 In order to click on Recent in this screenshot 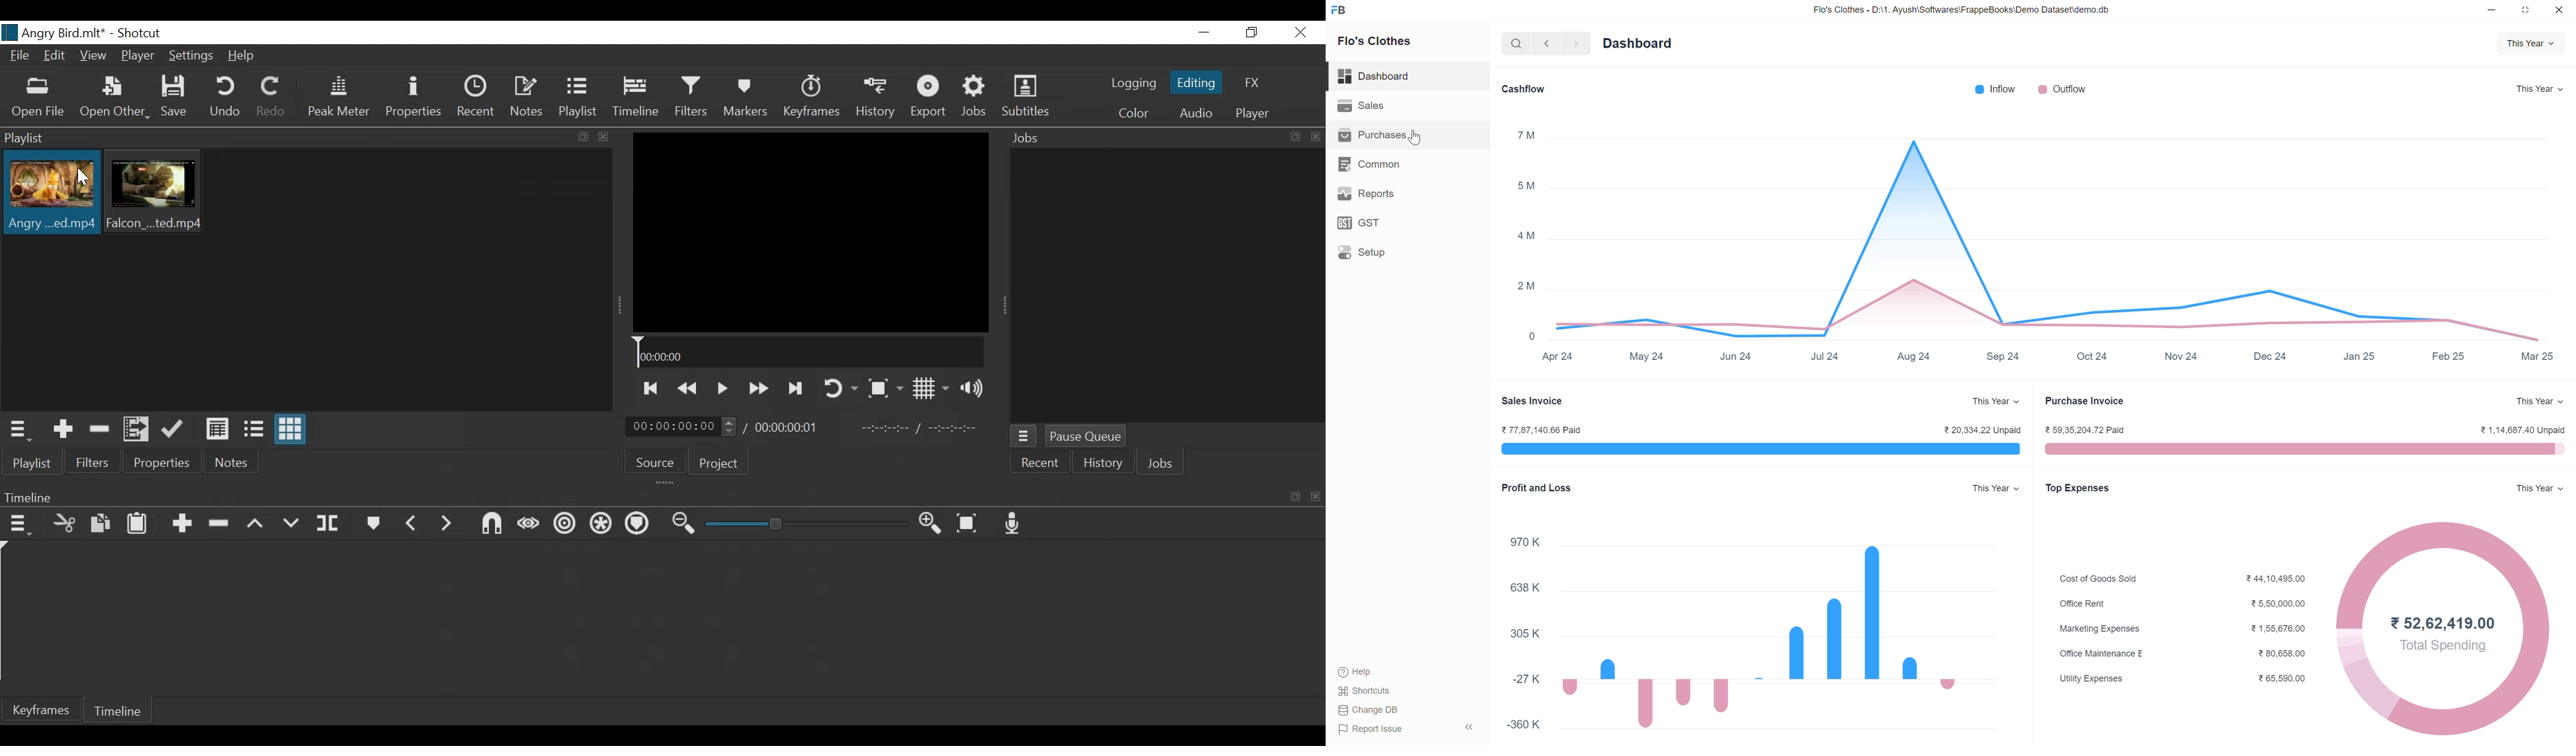, I will do `click(476, 99)`.